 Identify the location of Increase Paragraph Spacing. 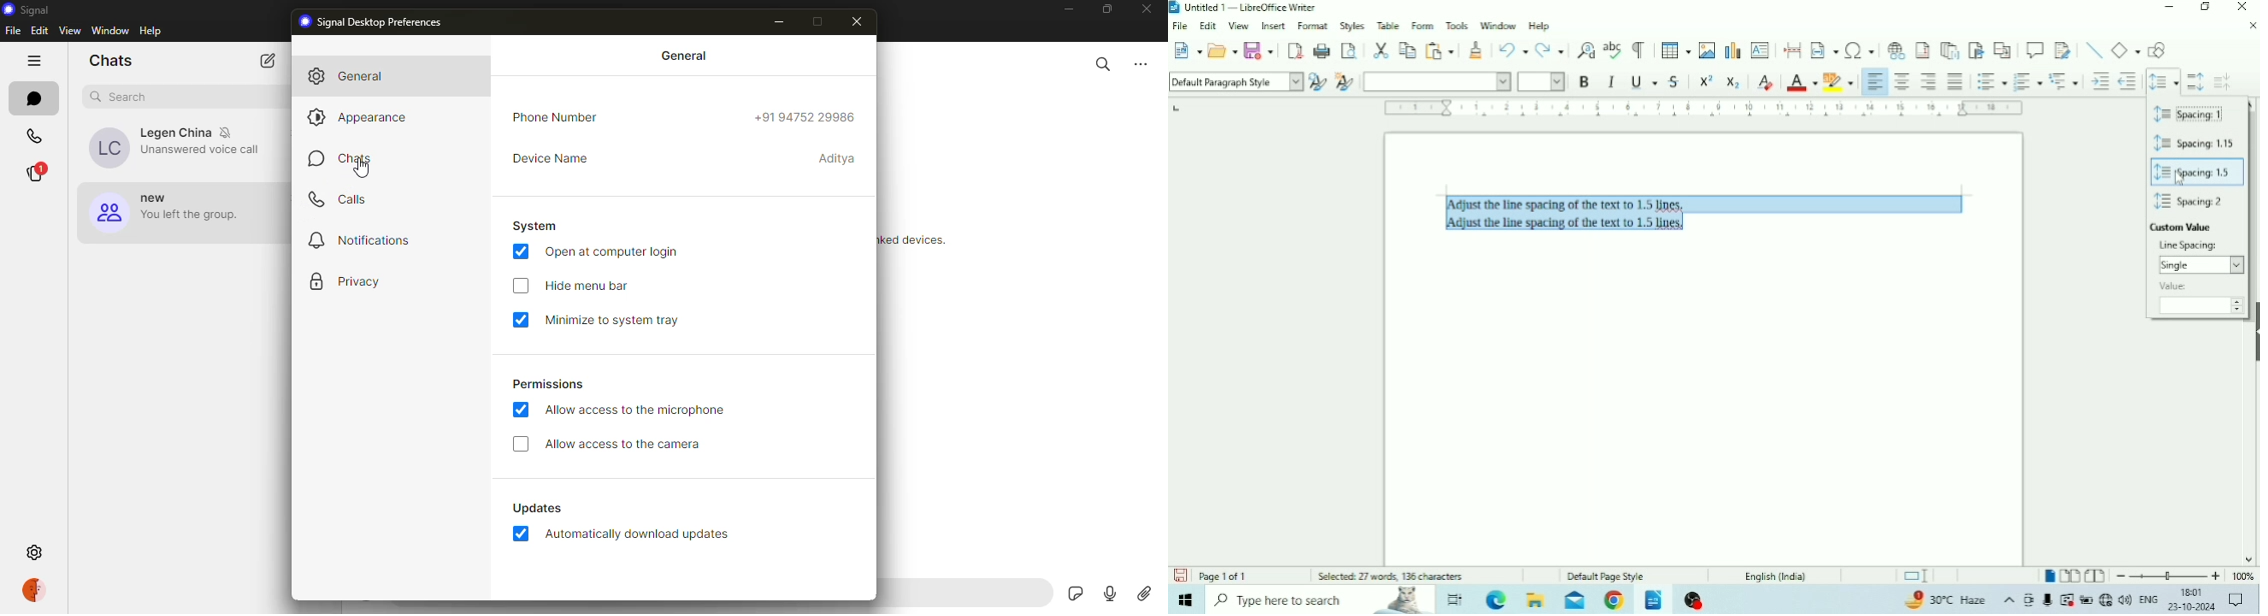
(2195, 82).